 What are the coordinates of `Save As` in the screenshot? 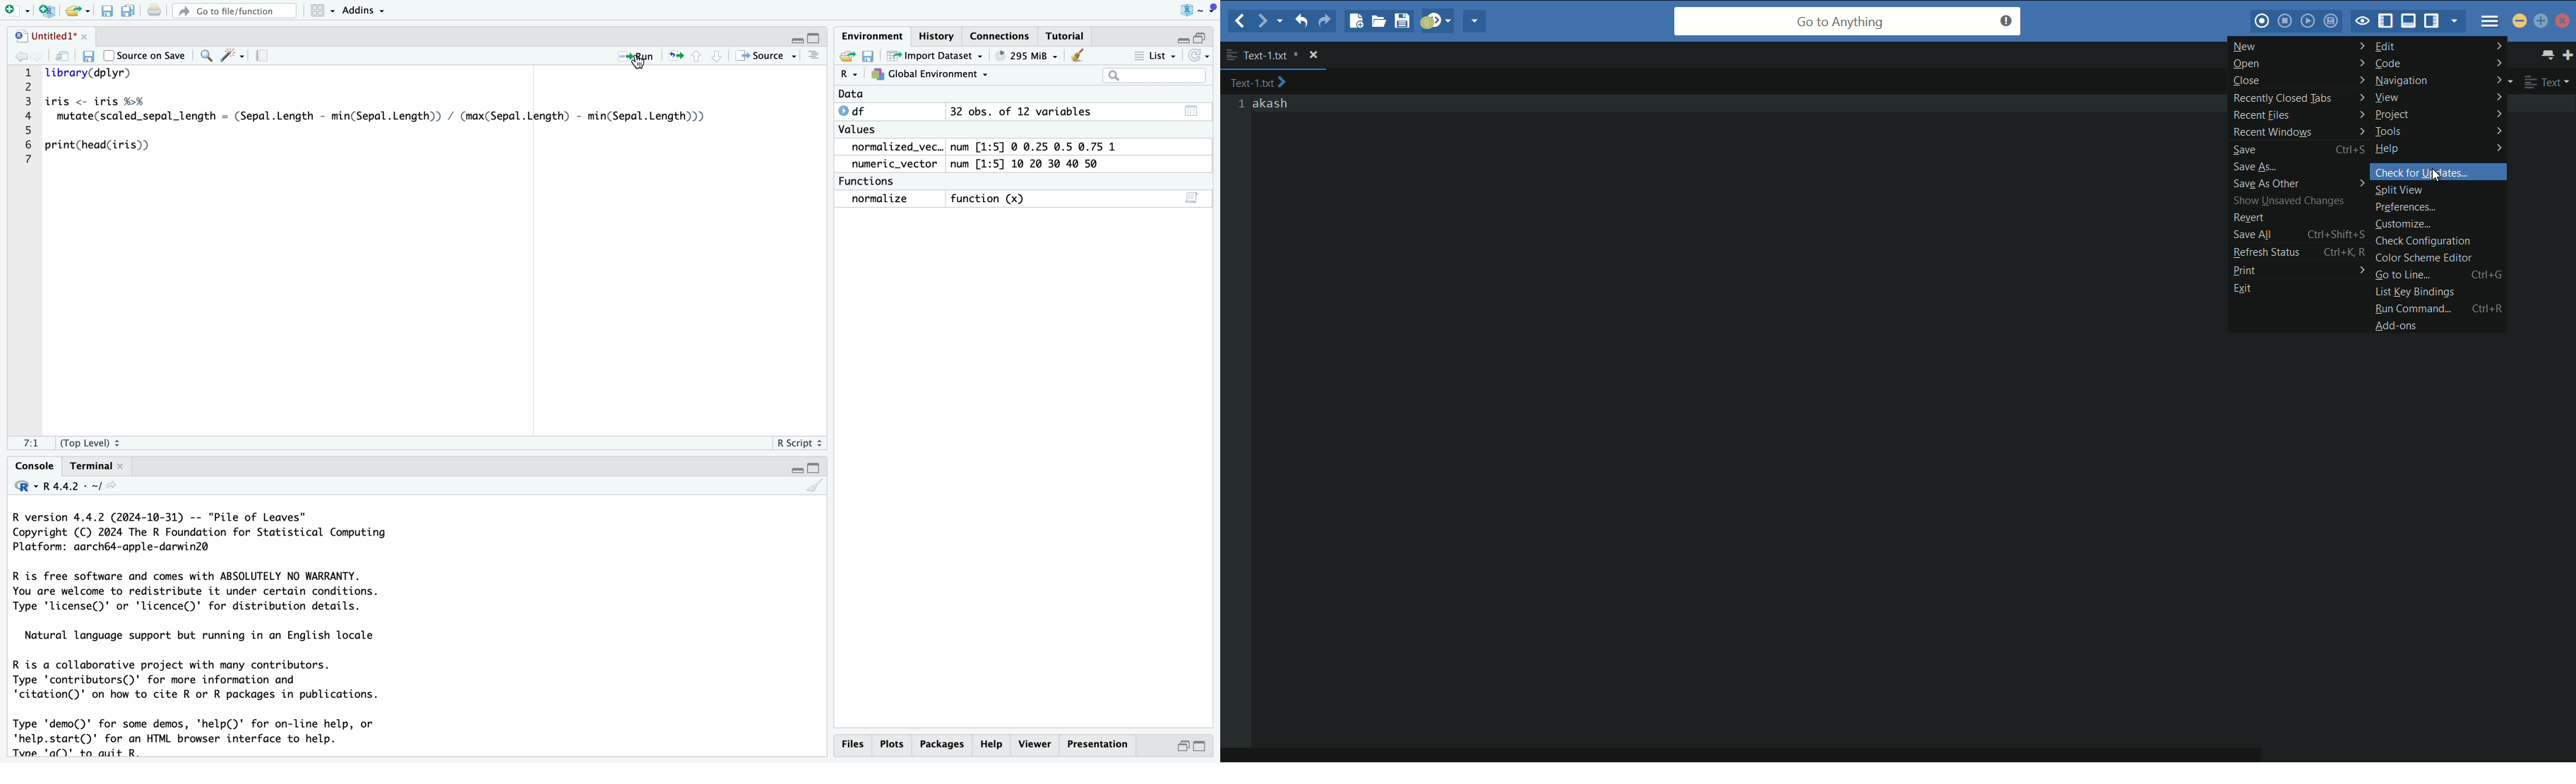 It's located at (128, 11).